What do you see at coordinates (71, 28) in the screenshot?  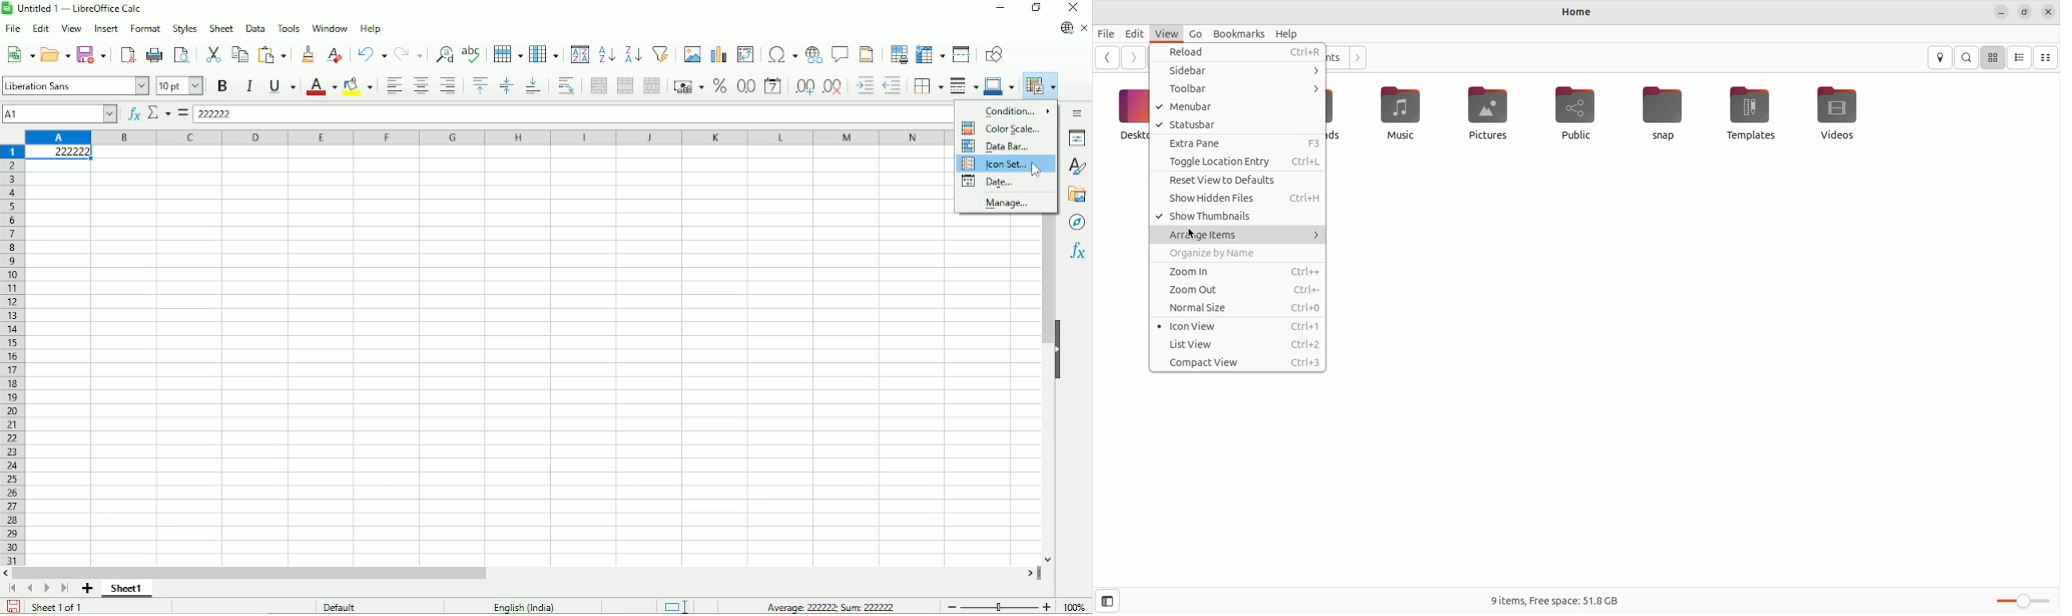 I see `View` at bounding box center [71, 28].